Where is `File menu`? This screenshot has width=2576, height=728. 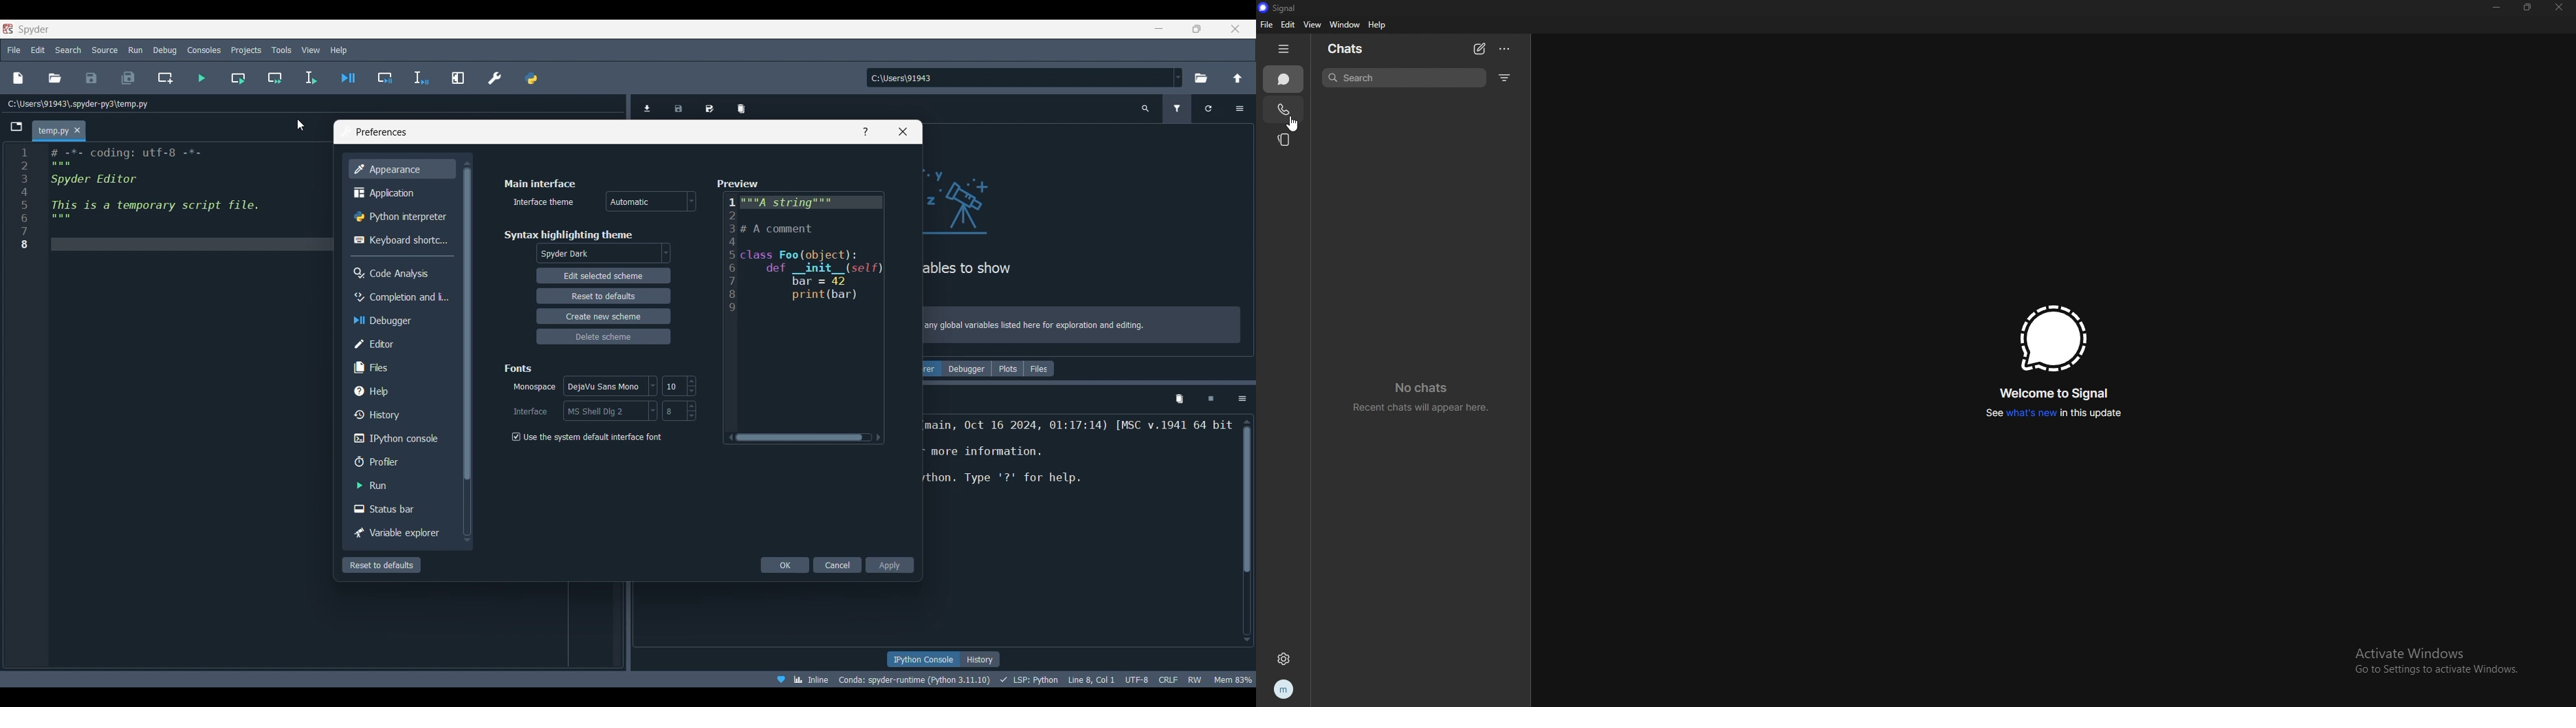
File menu is located at coordinates (14, 50).